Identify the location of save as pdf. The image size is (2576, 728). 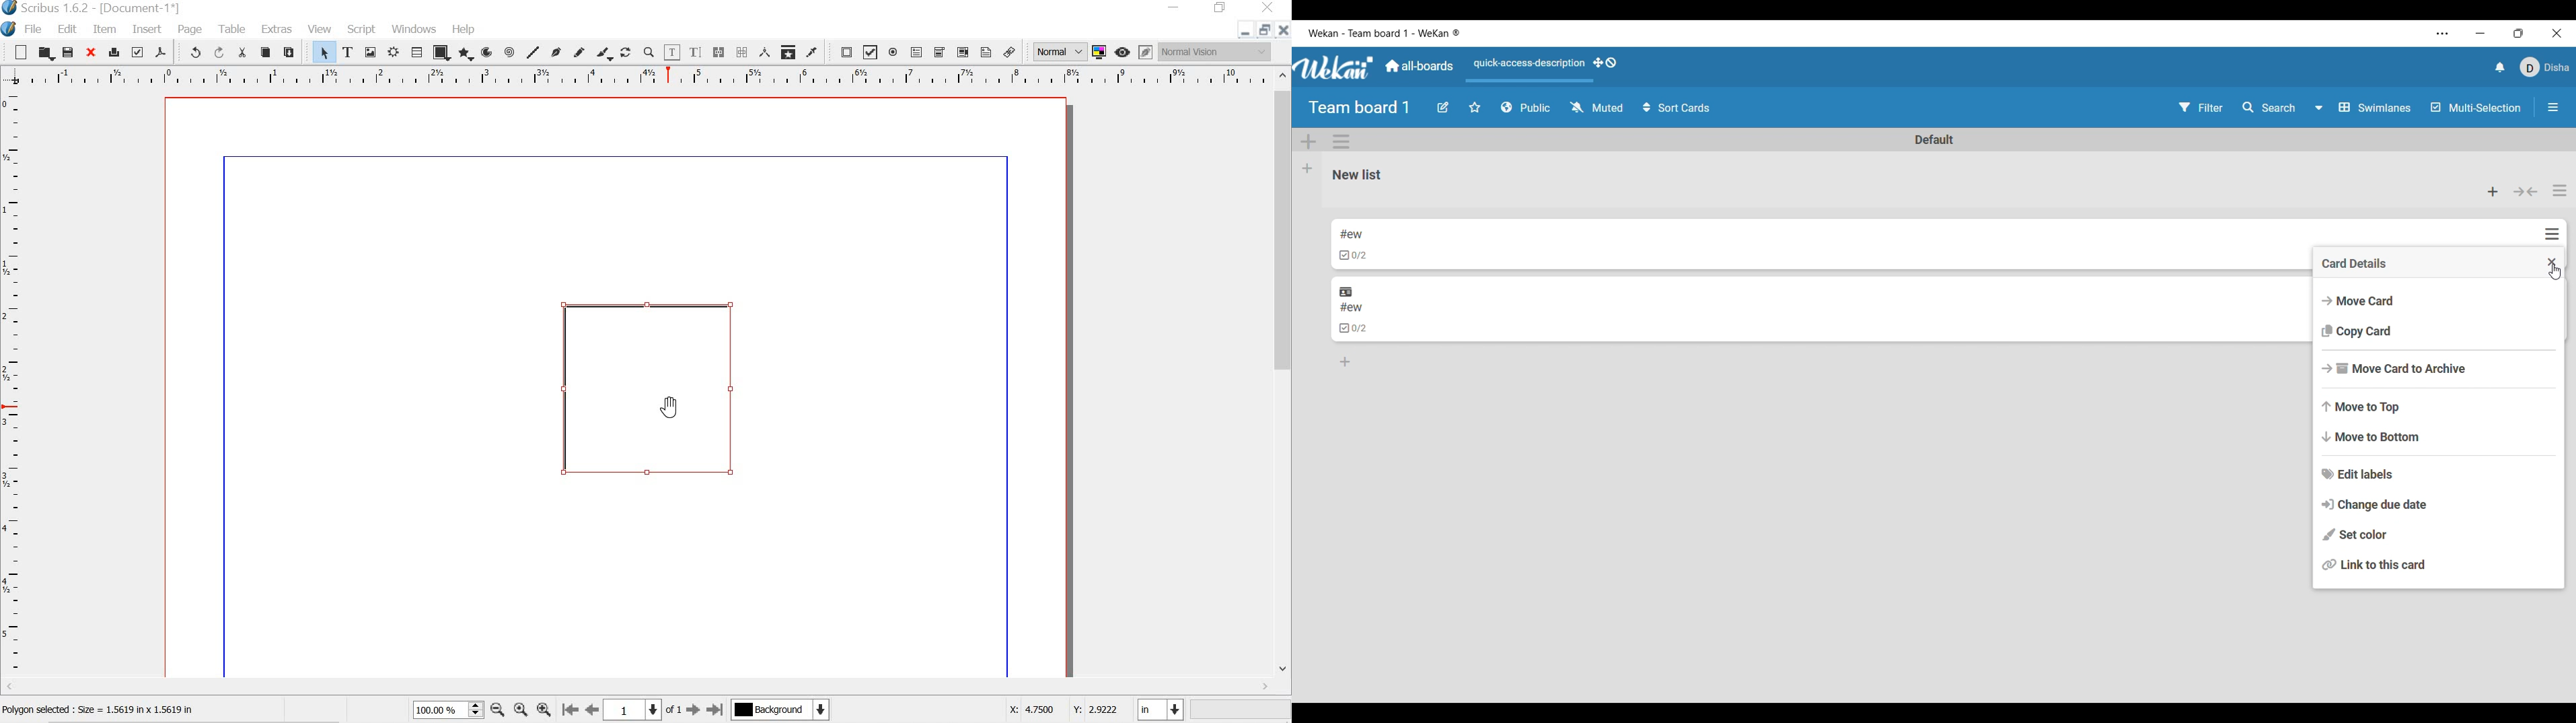
(162, 53).